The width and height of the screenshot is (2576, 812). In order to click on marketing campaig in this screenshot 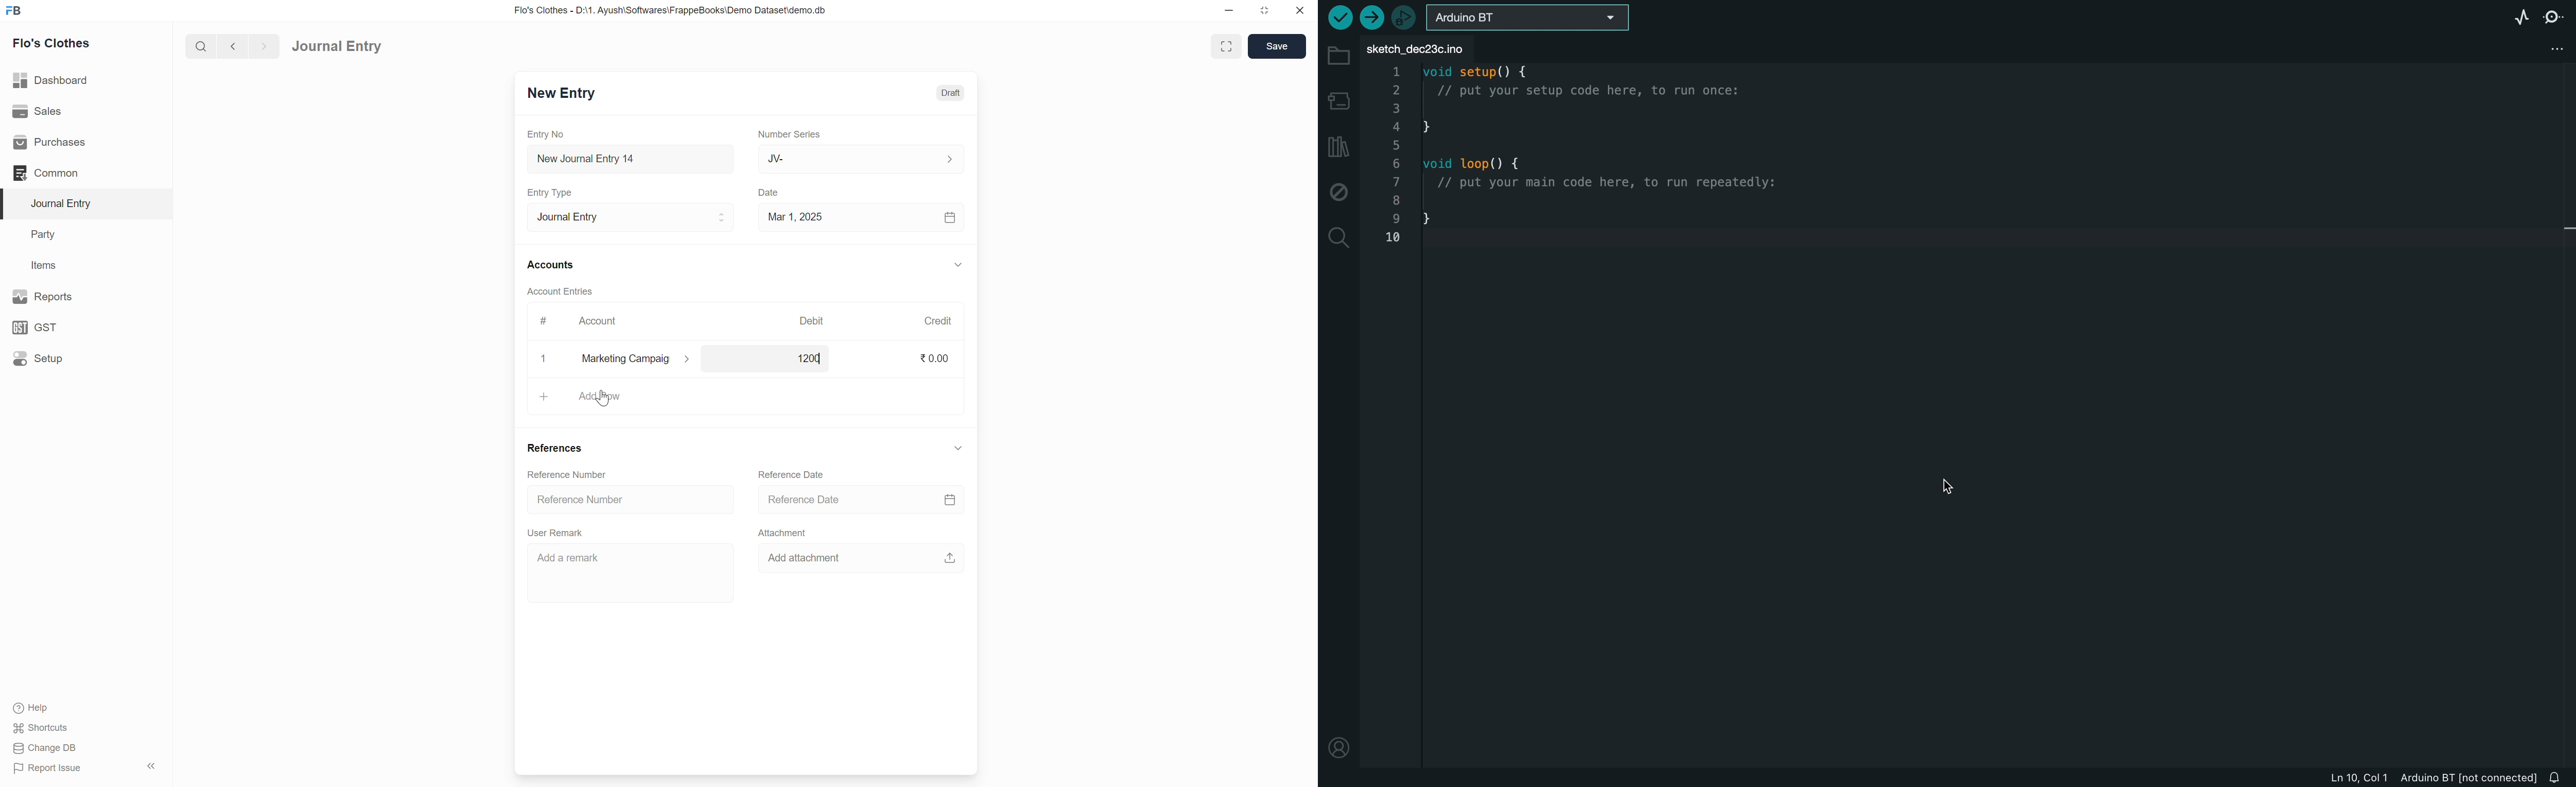, I will do `click(643, 359)`.